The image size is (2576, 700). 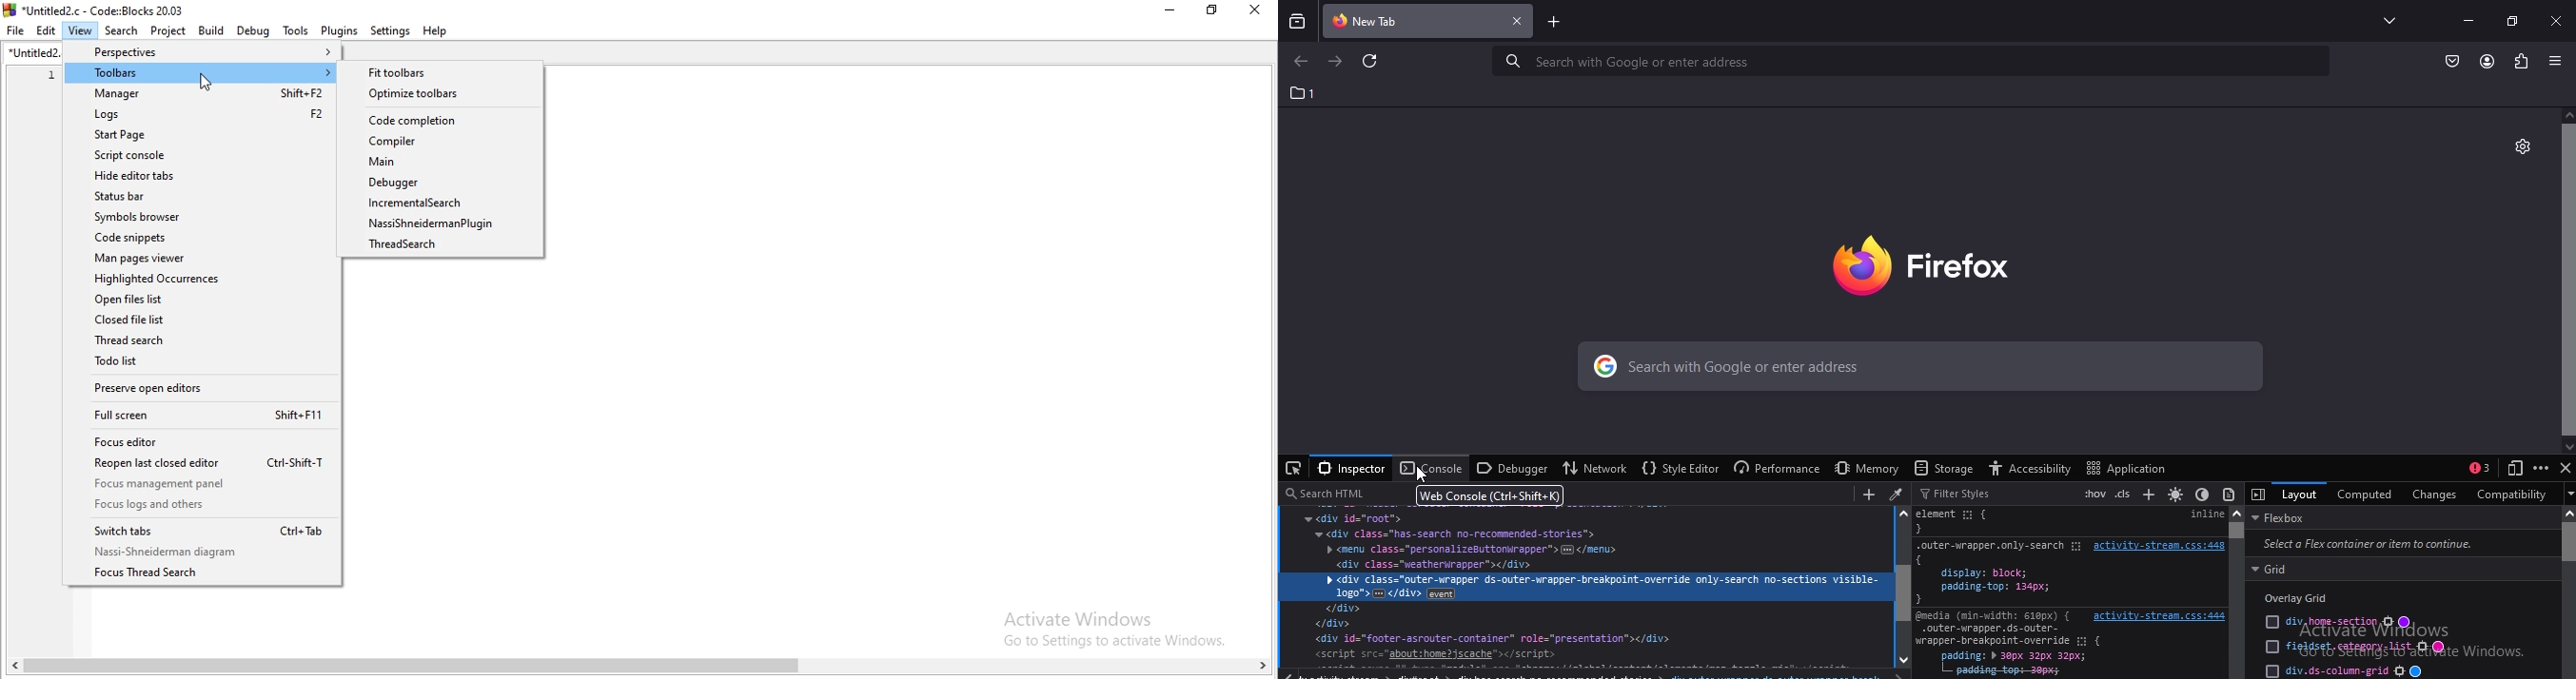 What do you see at coordinates (2363, 493) in the screenshot?
I see `computed` at bounding box center [2363, 493].